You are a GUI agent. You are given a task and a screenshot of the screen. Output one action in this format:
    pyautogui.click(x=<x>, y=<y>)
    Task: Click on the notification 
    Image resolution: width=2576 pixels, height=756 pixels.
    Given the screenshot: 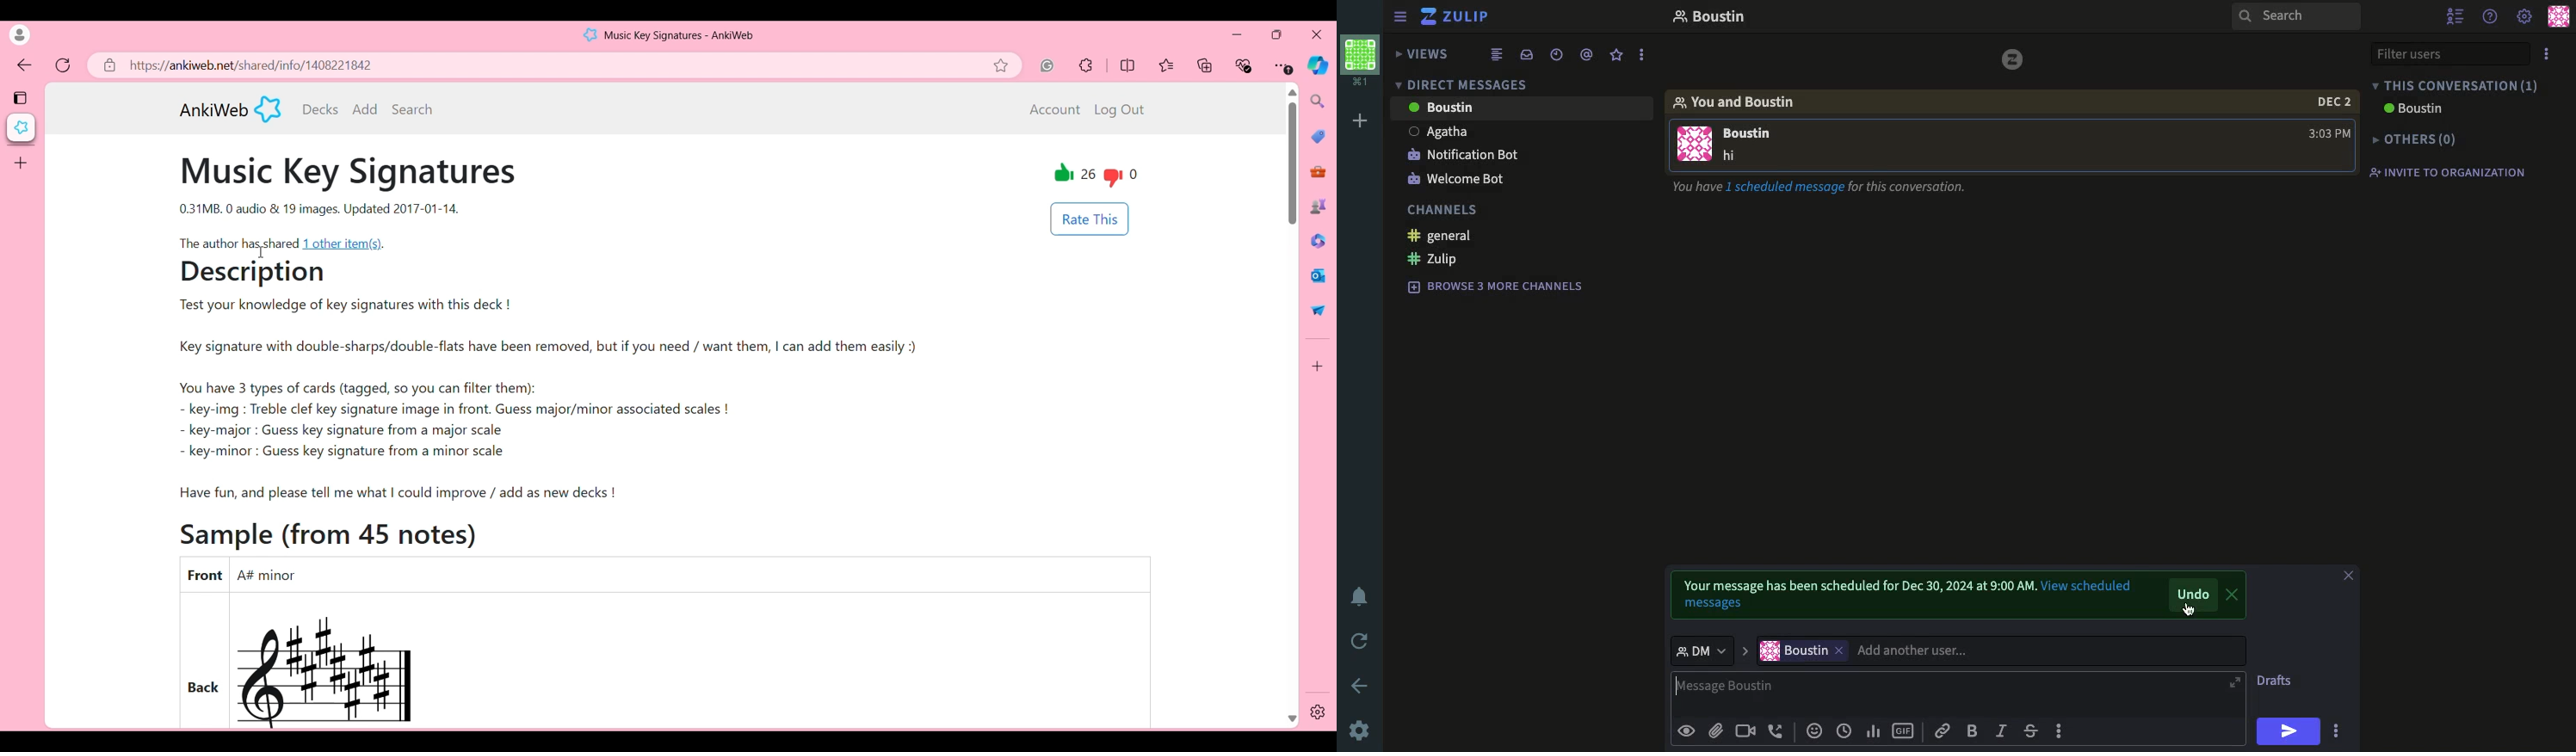 What is the action you would take?
    pyautogui.click(x=1362, y=596)
    